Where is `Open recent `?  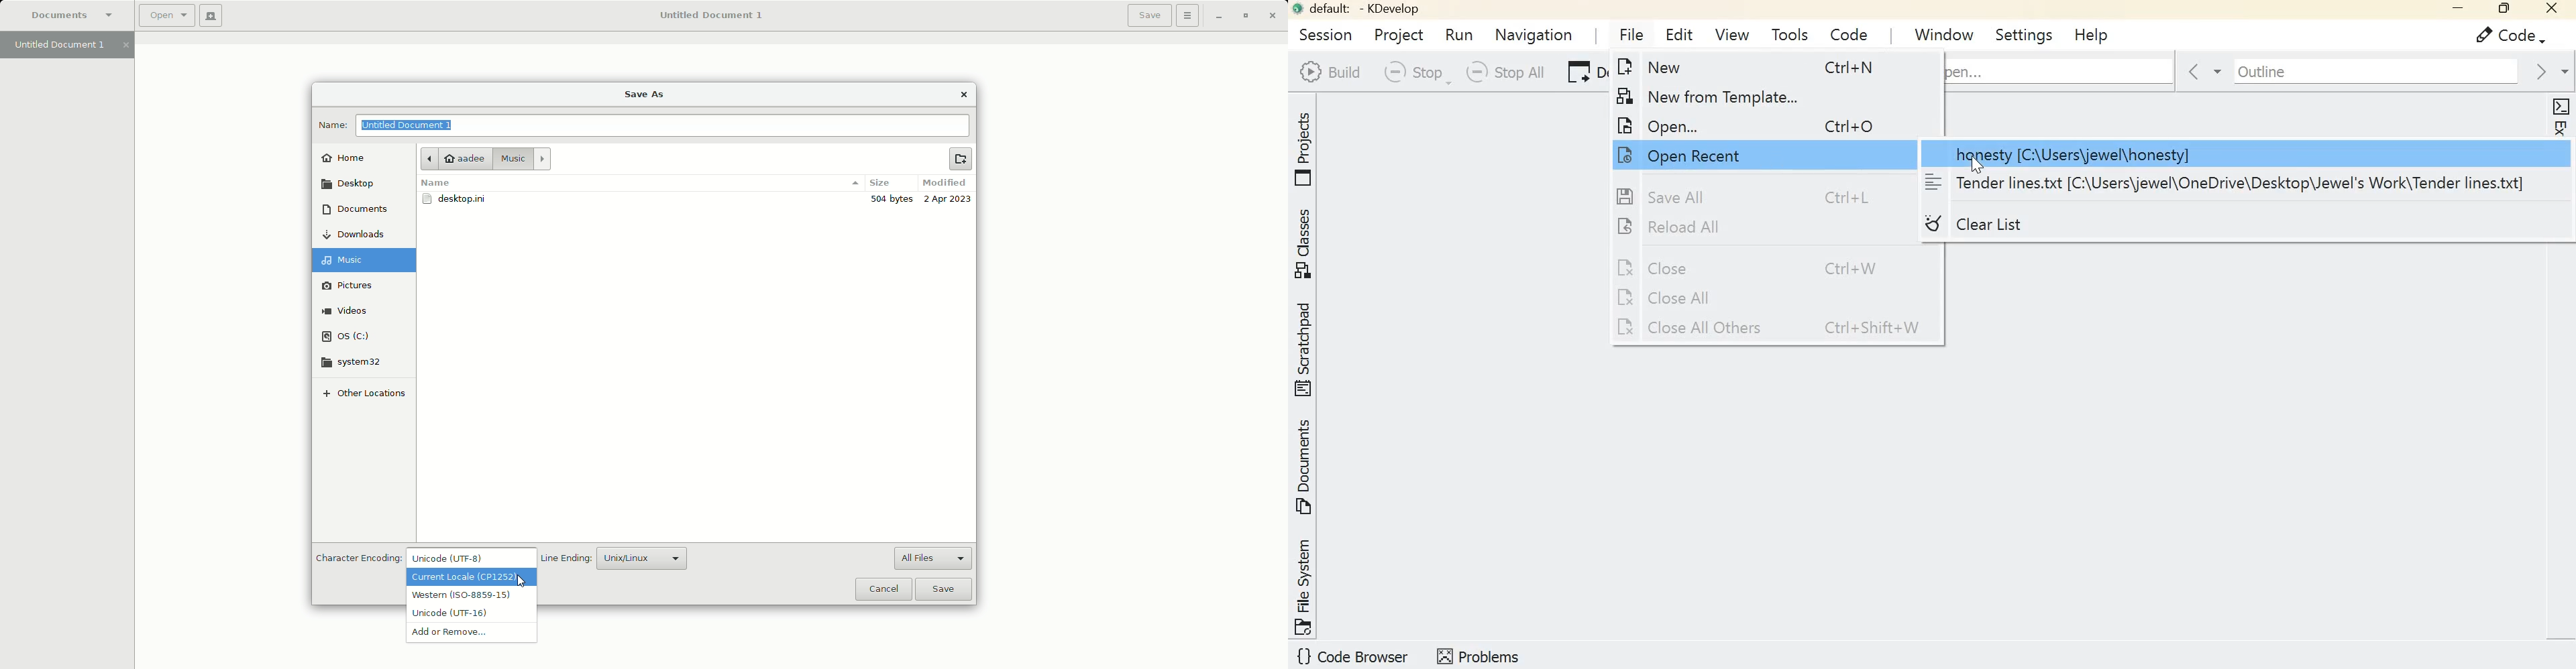
Open recent  is located at coordinates (1737, 154).